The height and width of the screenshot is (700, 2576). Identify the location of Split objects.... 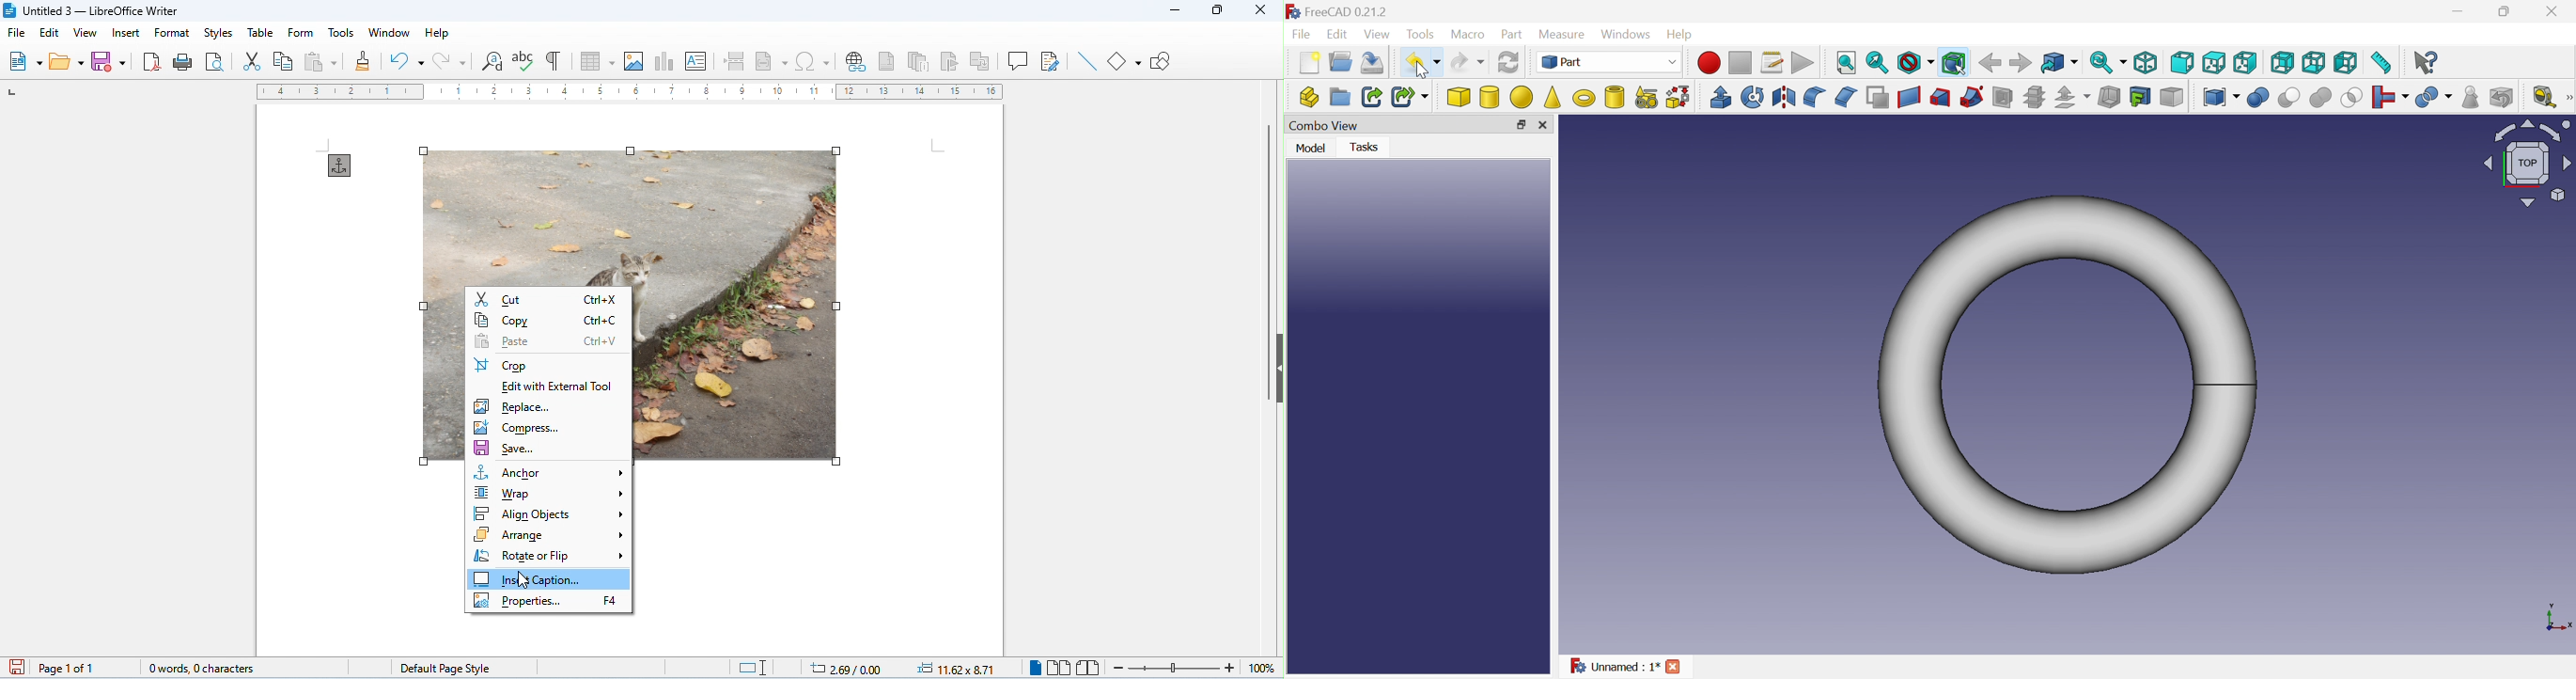
(2434, 98).